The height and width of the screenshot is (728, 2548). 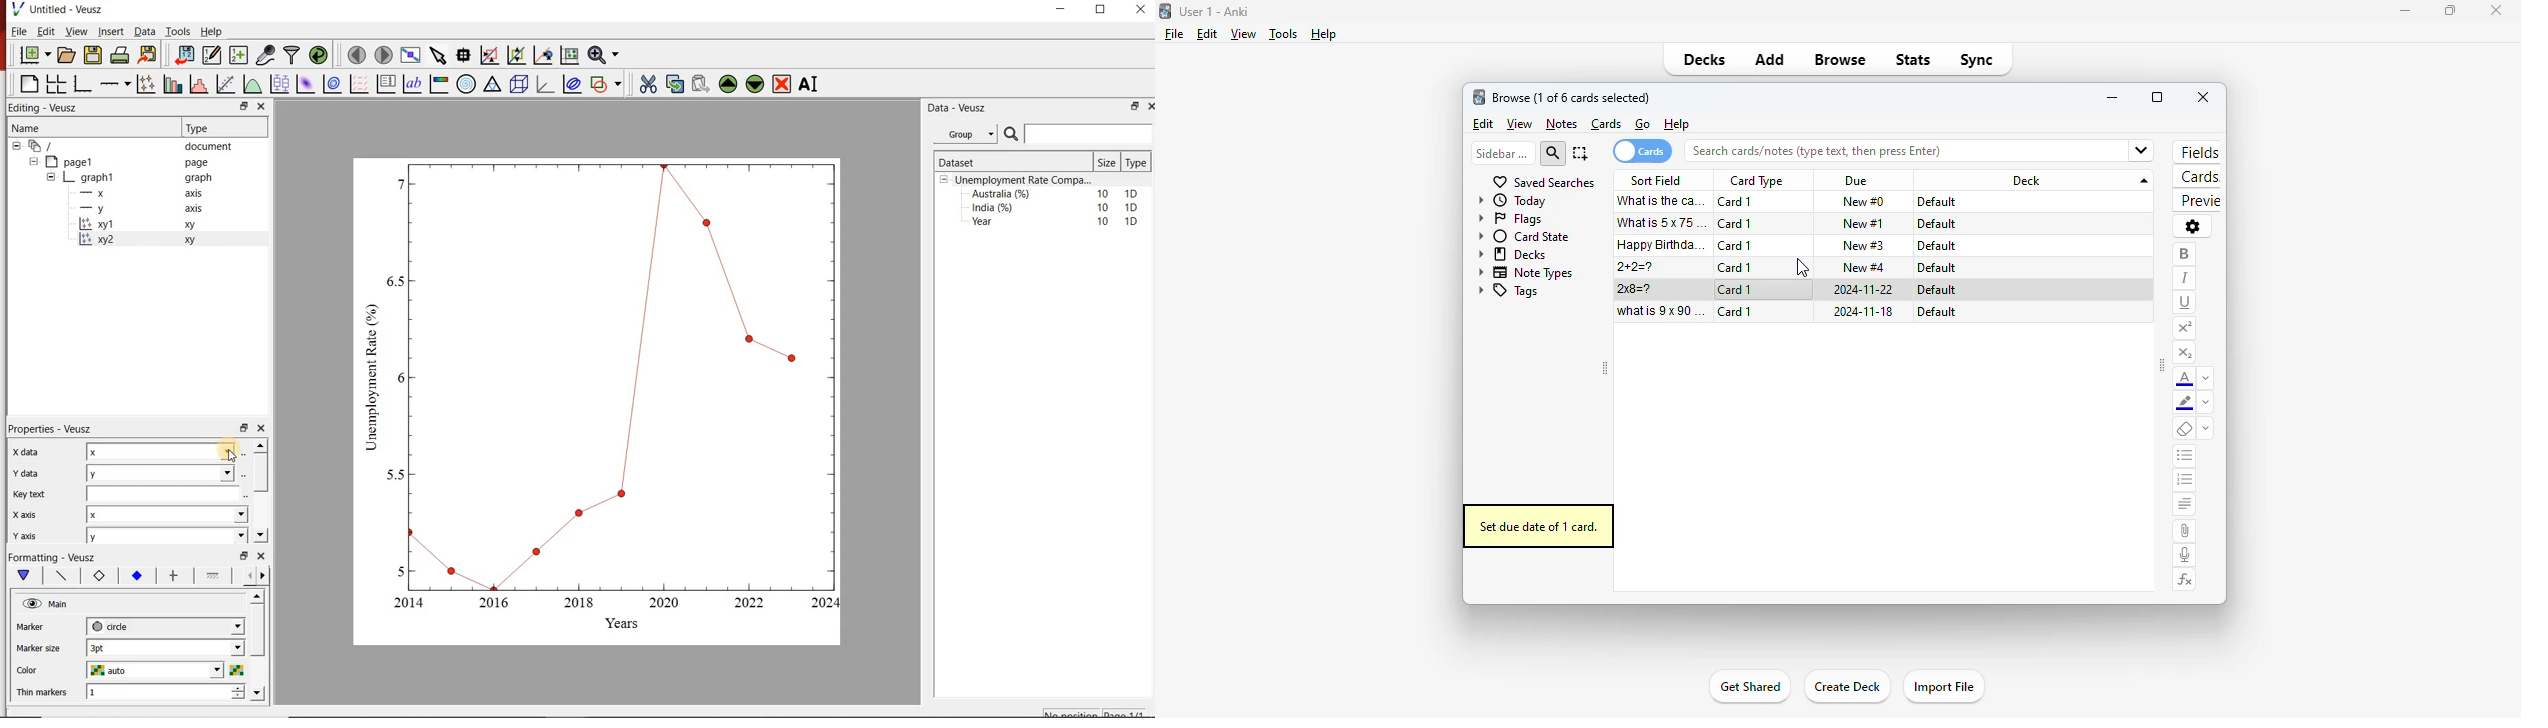 I want to click on get shared, so click(x=1748, y=688).